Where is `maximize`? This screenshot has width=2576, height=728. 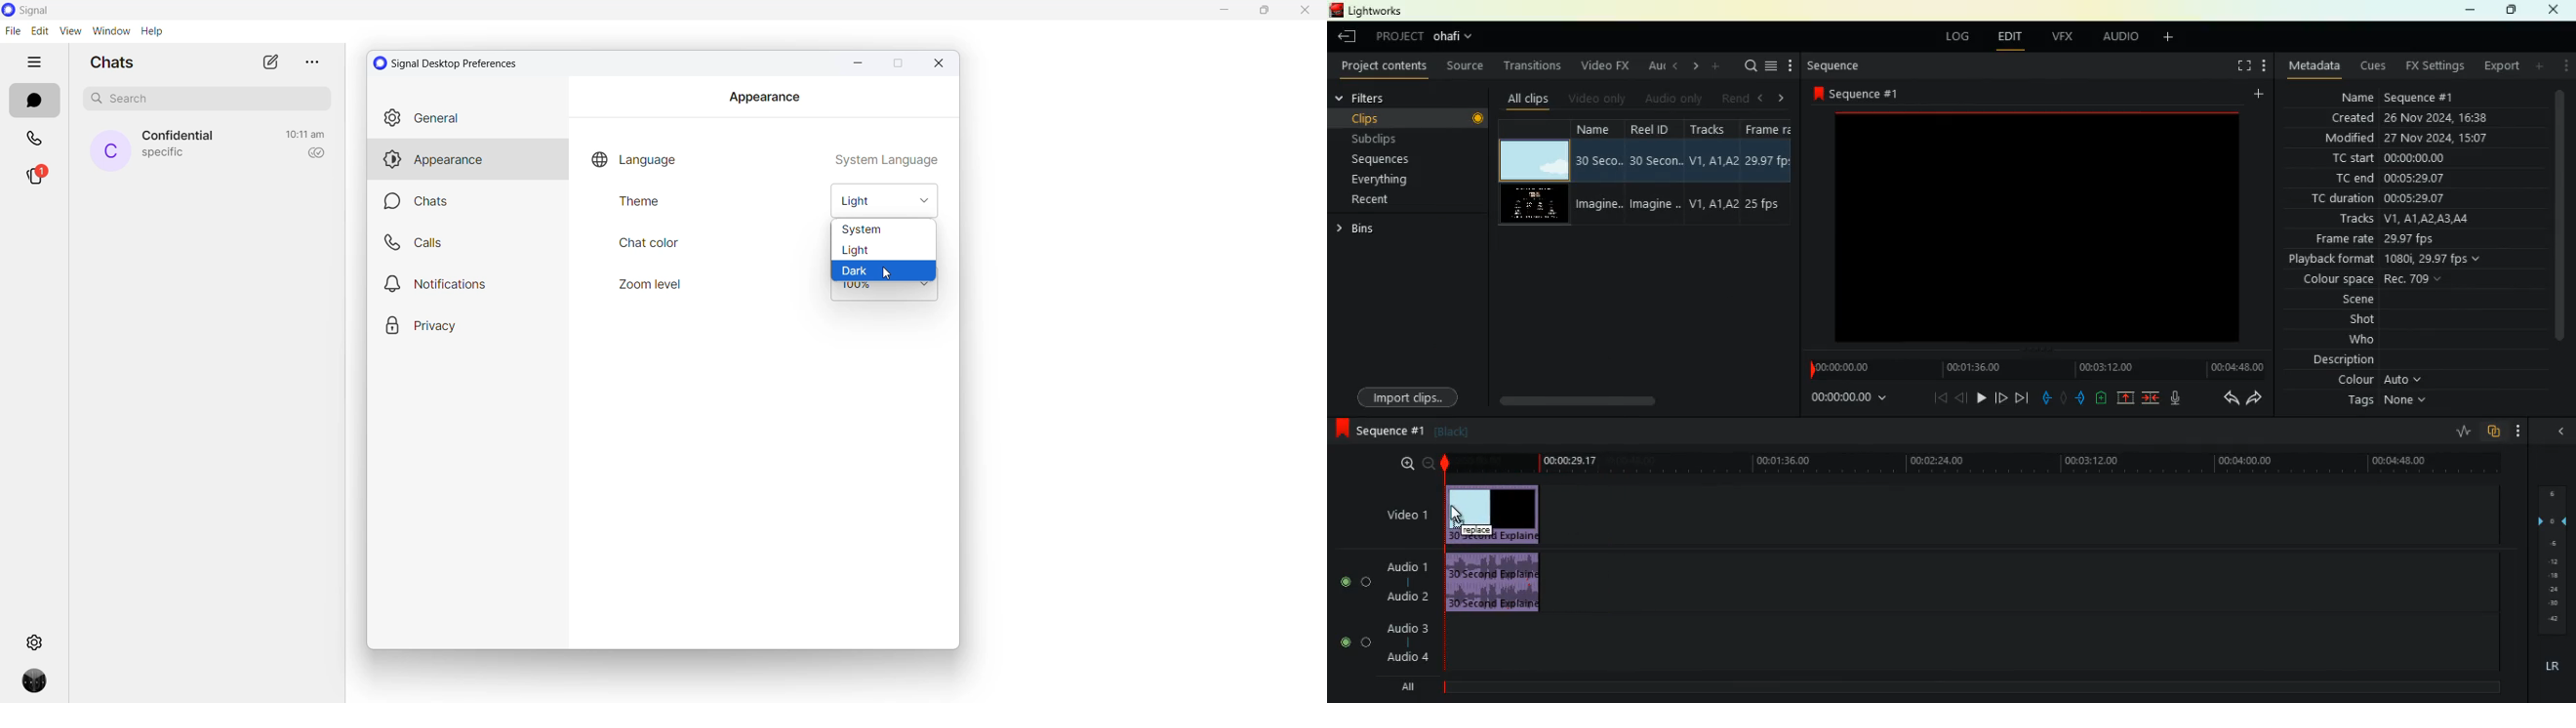
maximize is located at coordinates (1269, 12).